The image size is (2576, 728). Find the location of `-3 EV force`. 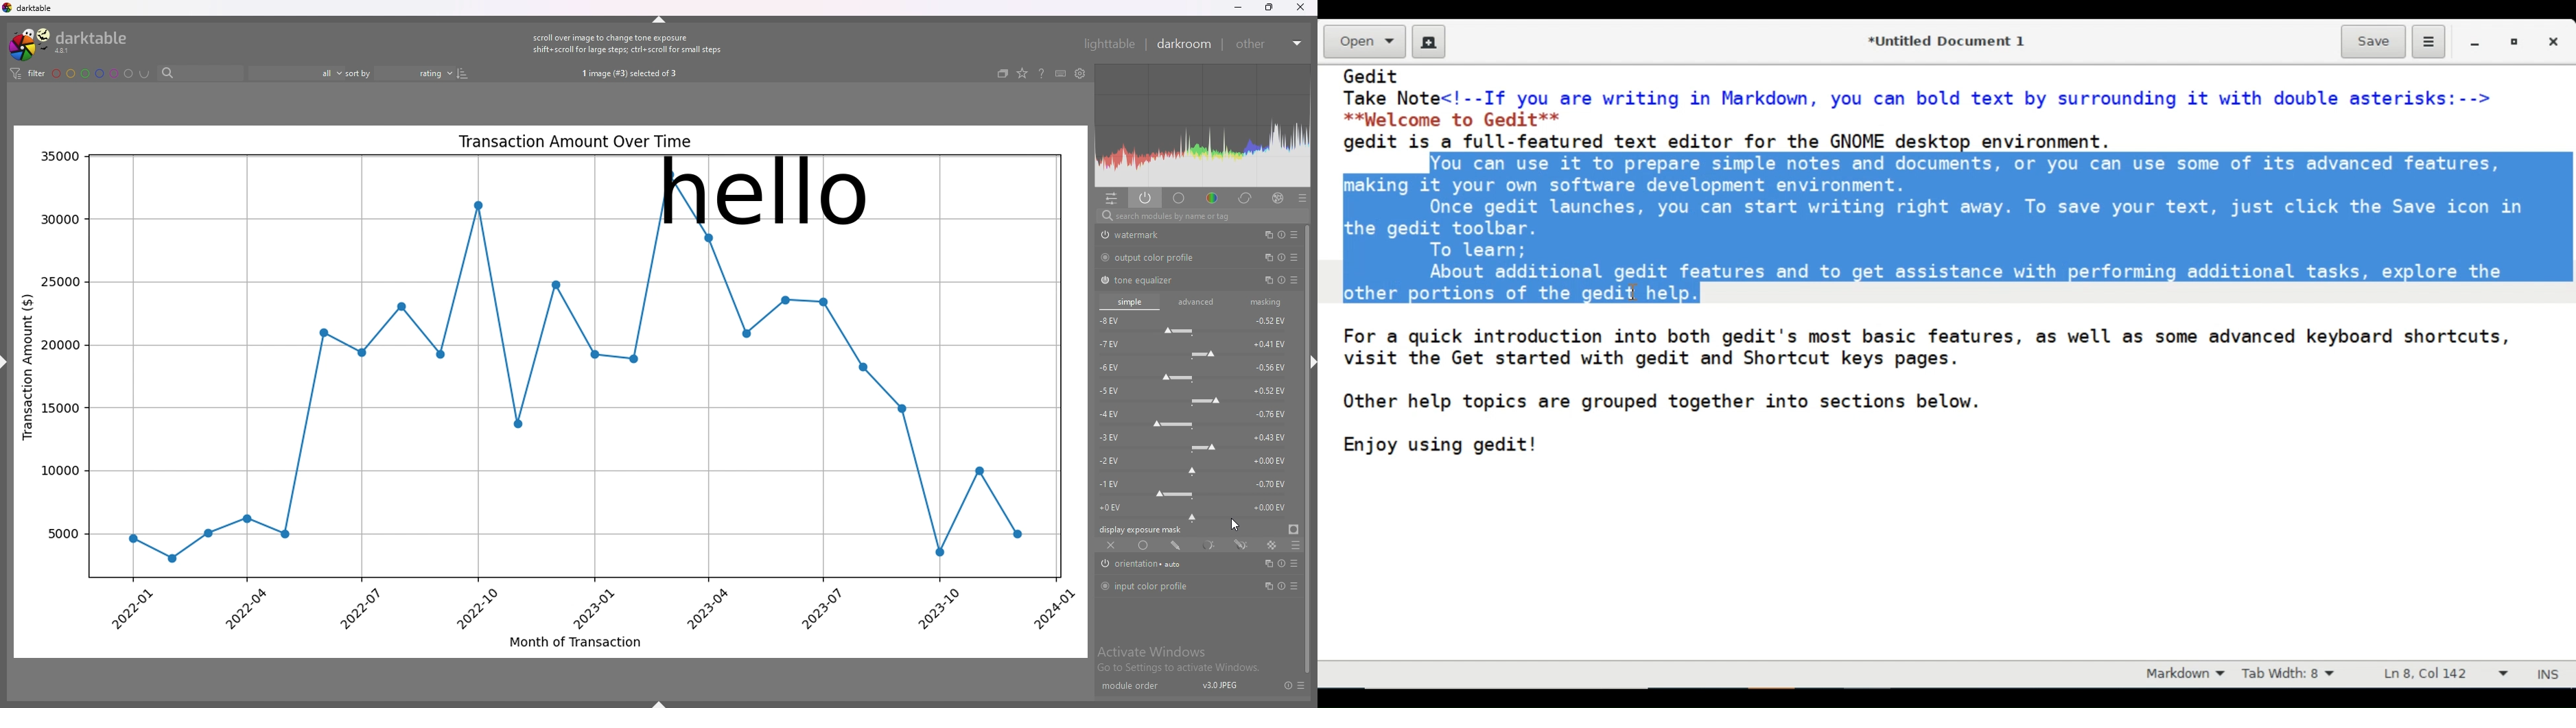

-3 EV force is located at coordinates (1199, 440).